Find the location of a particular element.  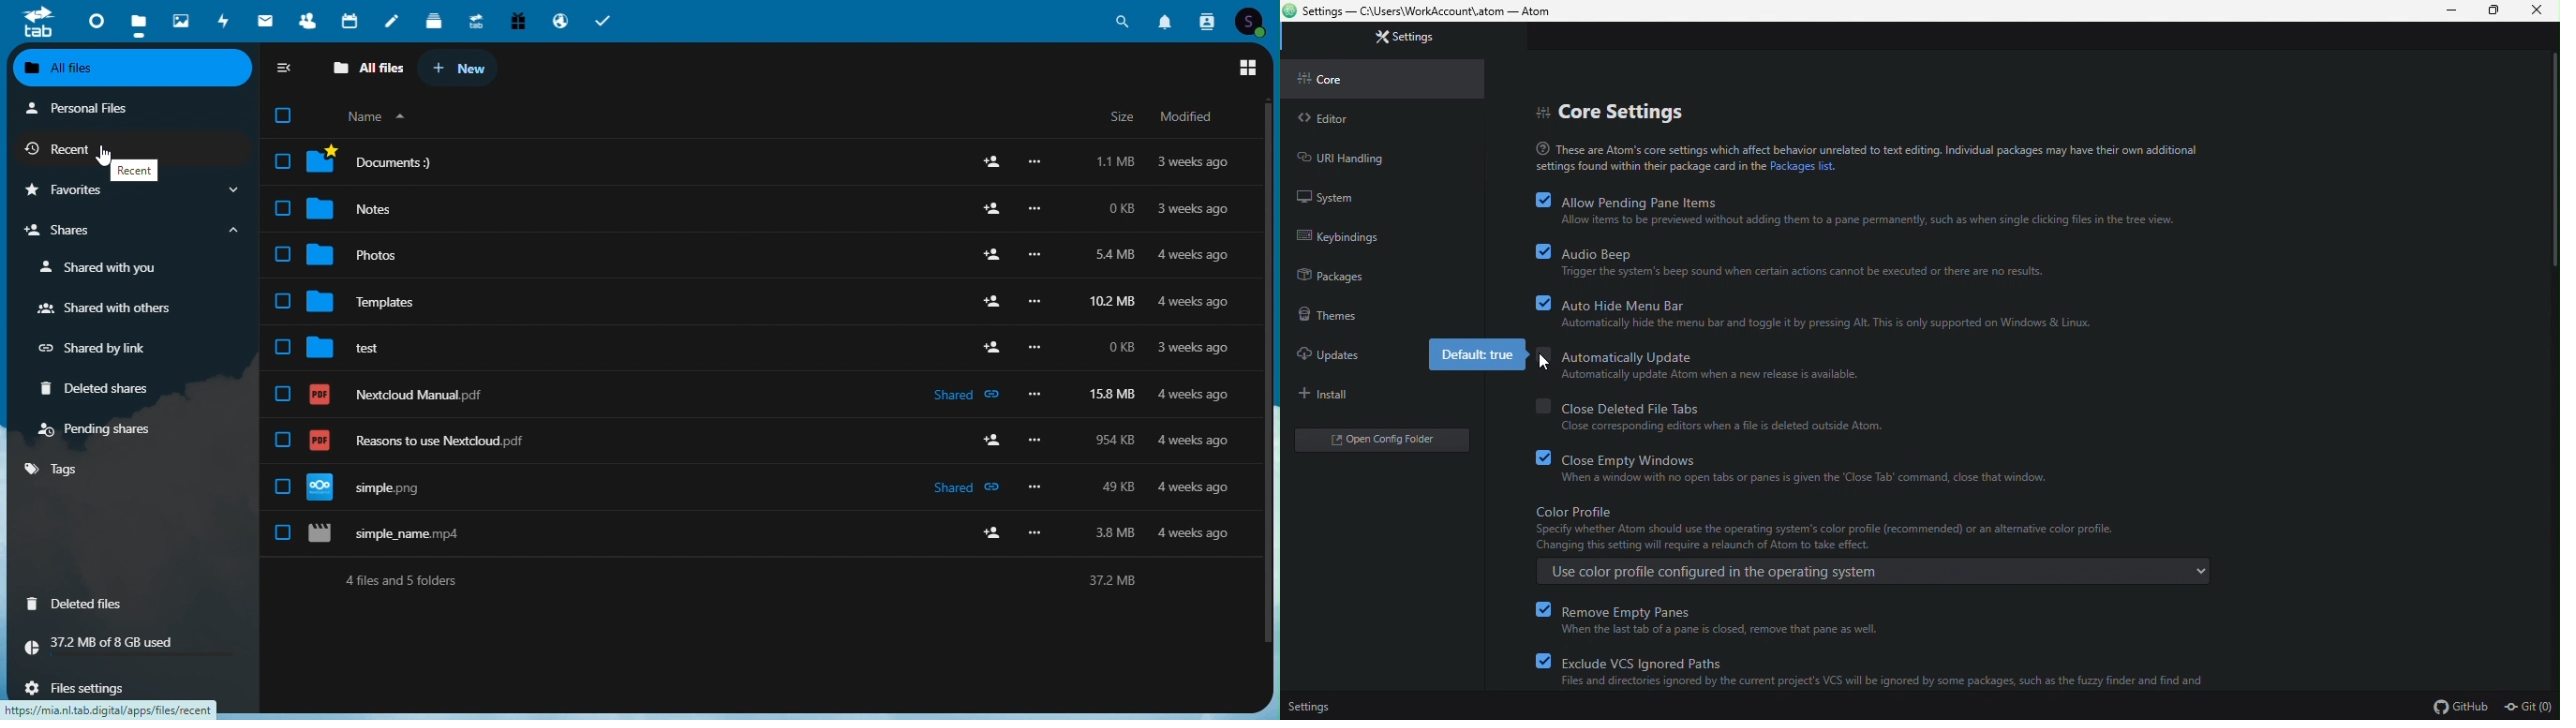

Notes is located at coordinates (757, 207).